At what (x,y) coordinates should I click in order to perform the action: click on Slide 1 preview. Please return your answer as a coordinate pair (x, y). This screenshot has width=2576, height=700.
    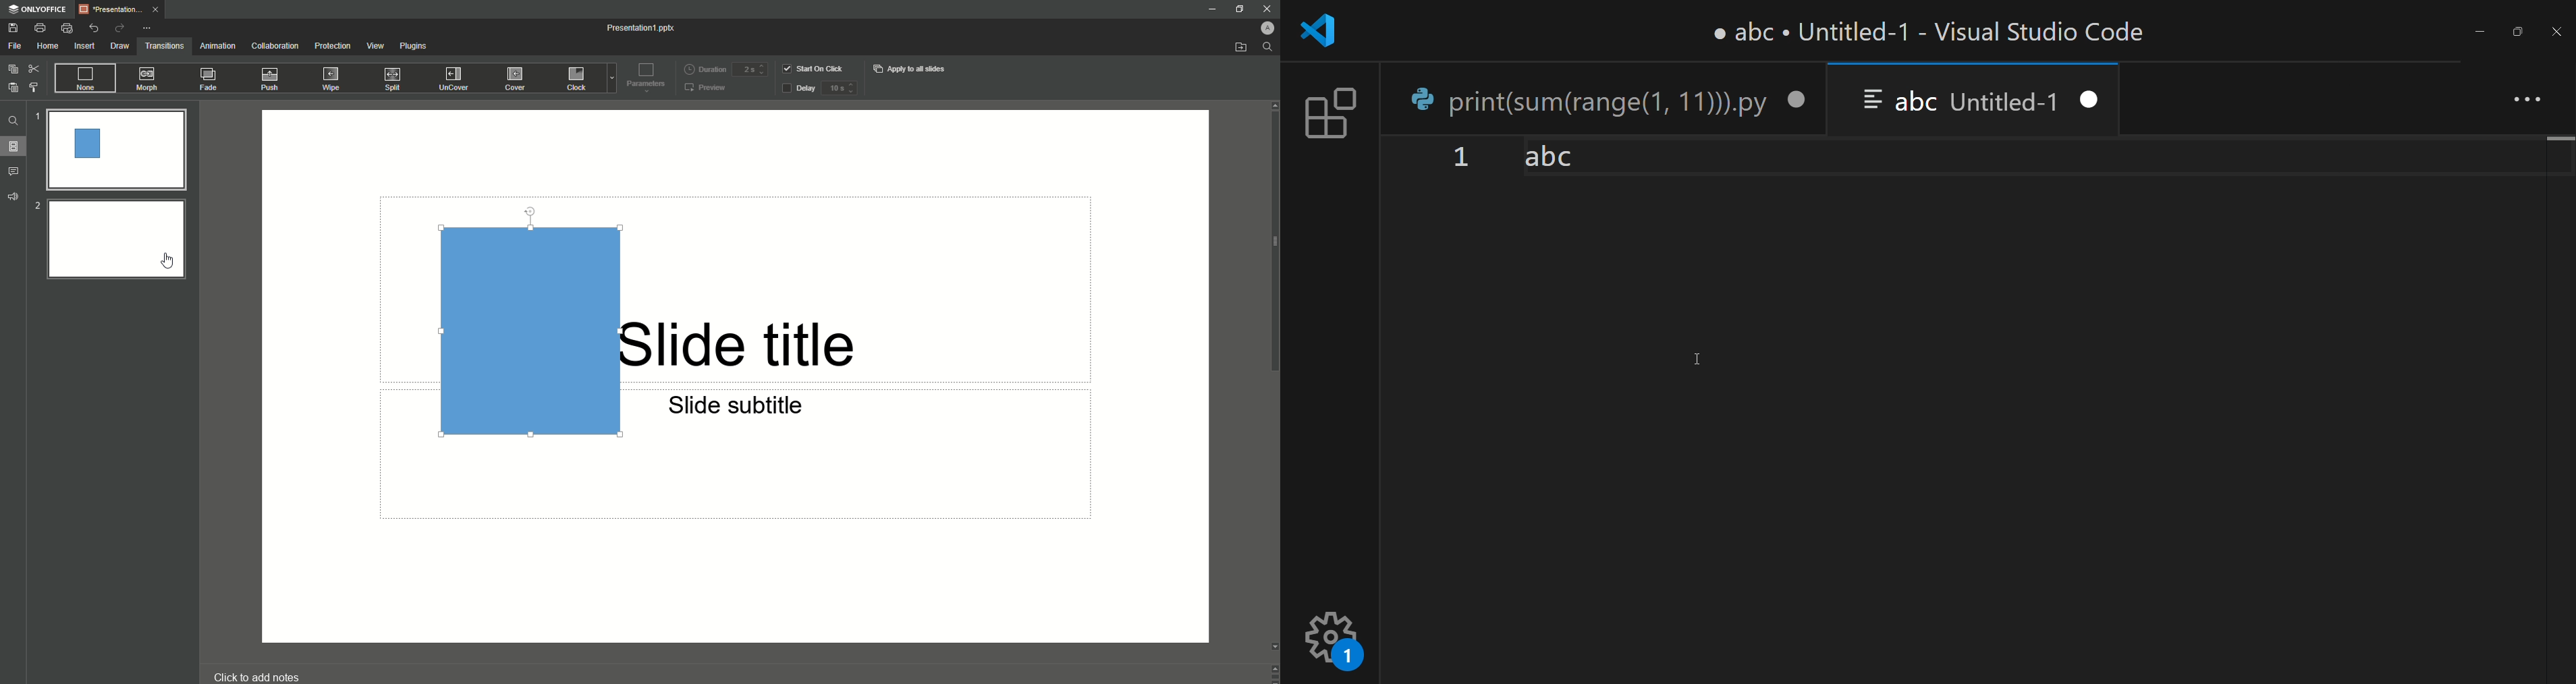
    Looking at the image, I should click on (113, 151).